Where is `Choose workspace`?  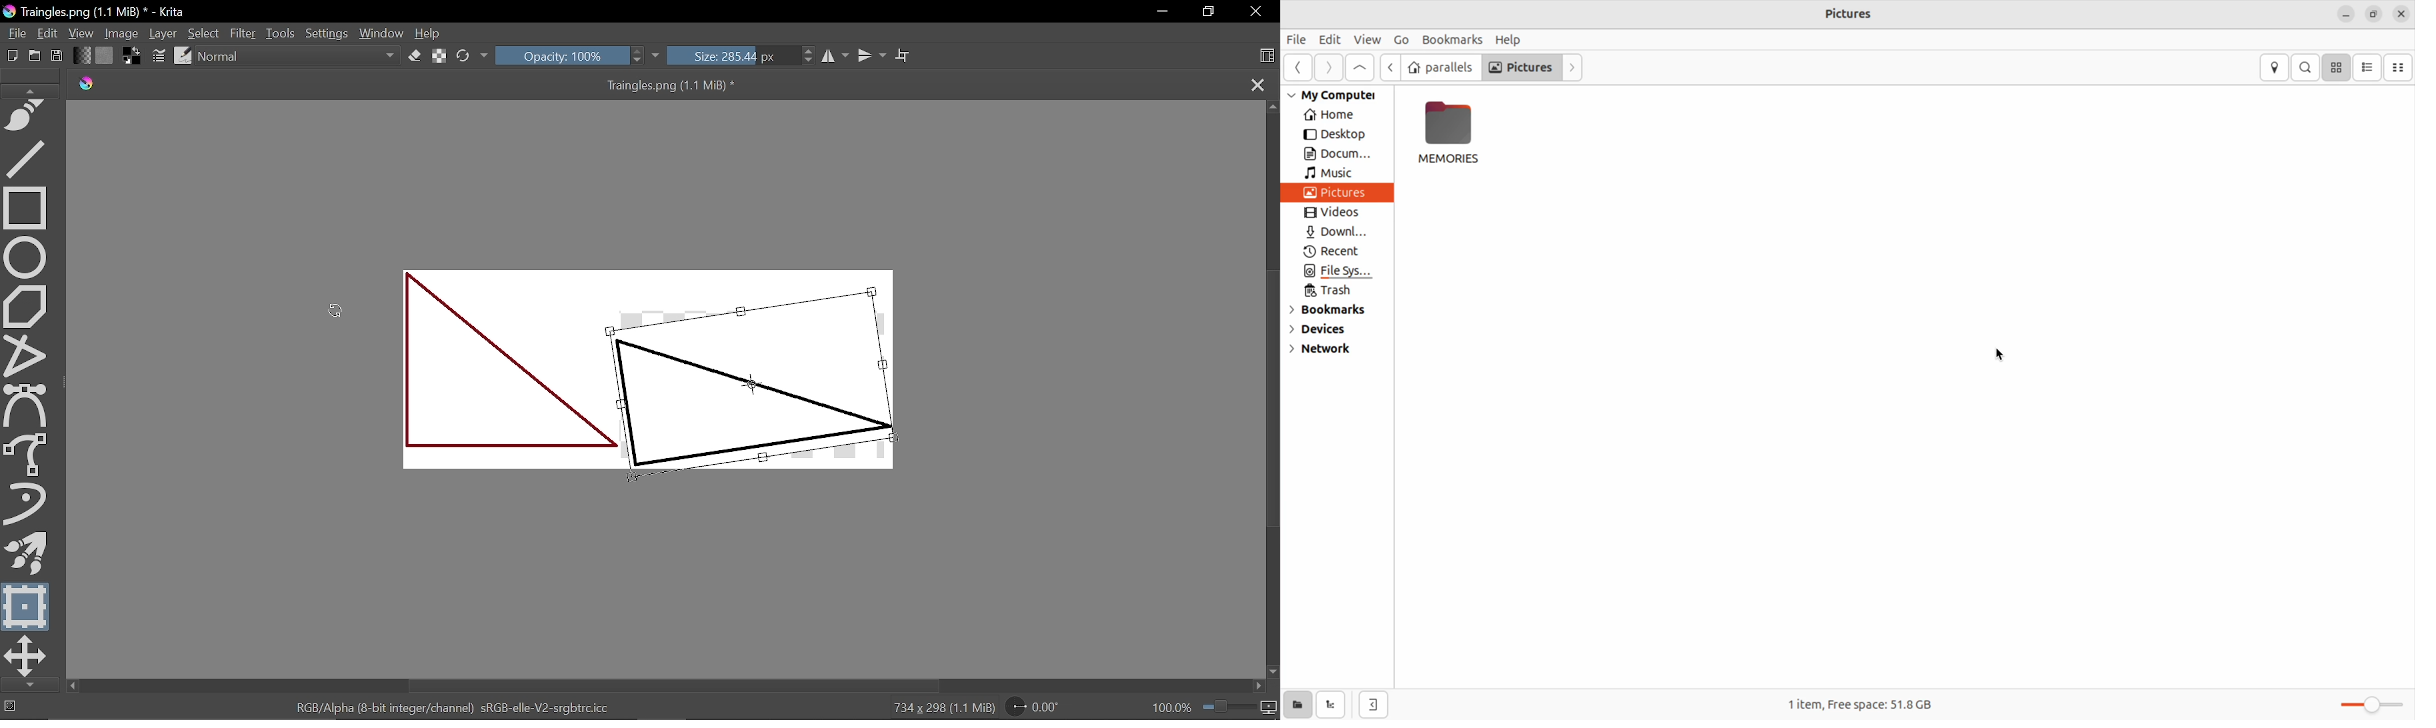
Choose workspace is located at coordinates (1266, 58).